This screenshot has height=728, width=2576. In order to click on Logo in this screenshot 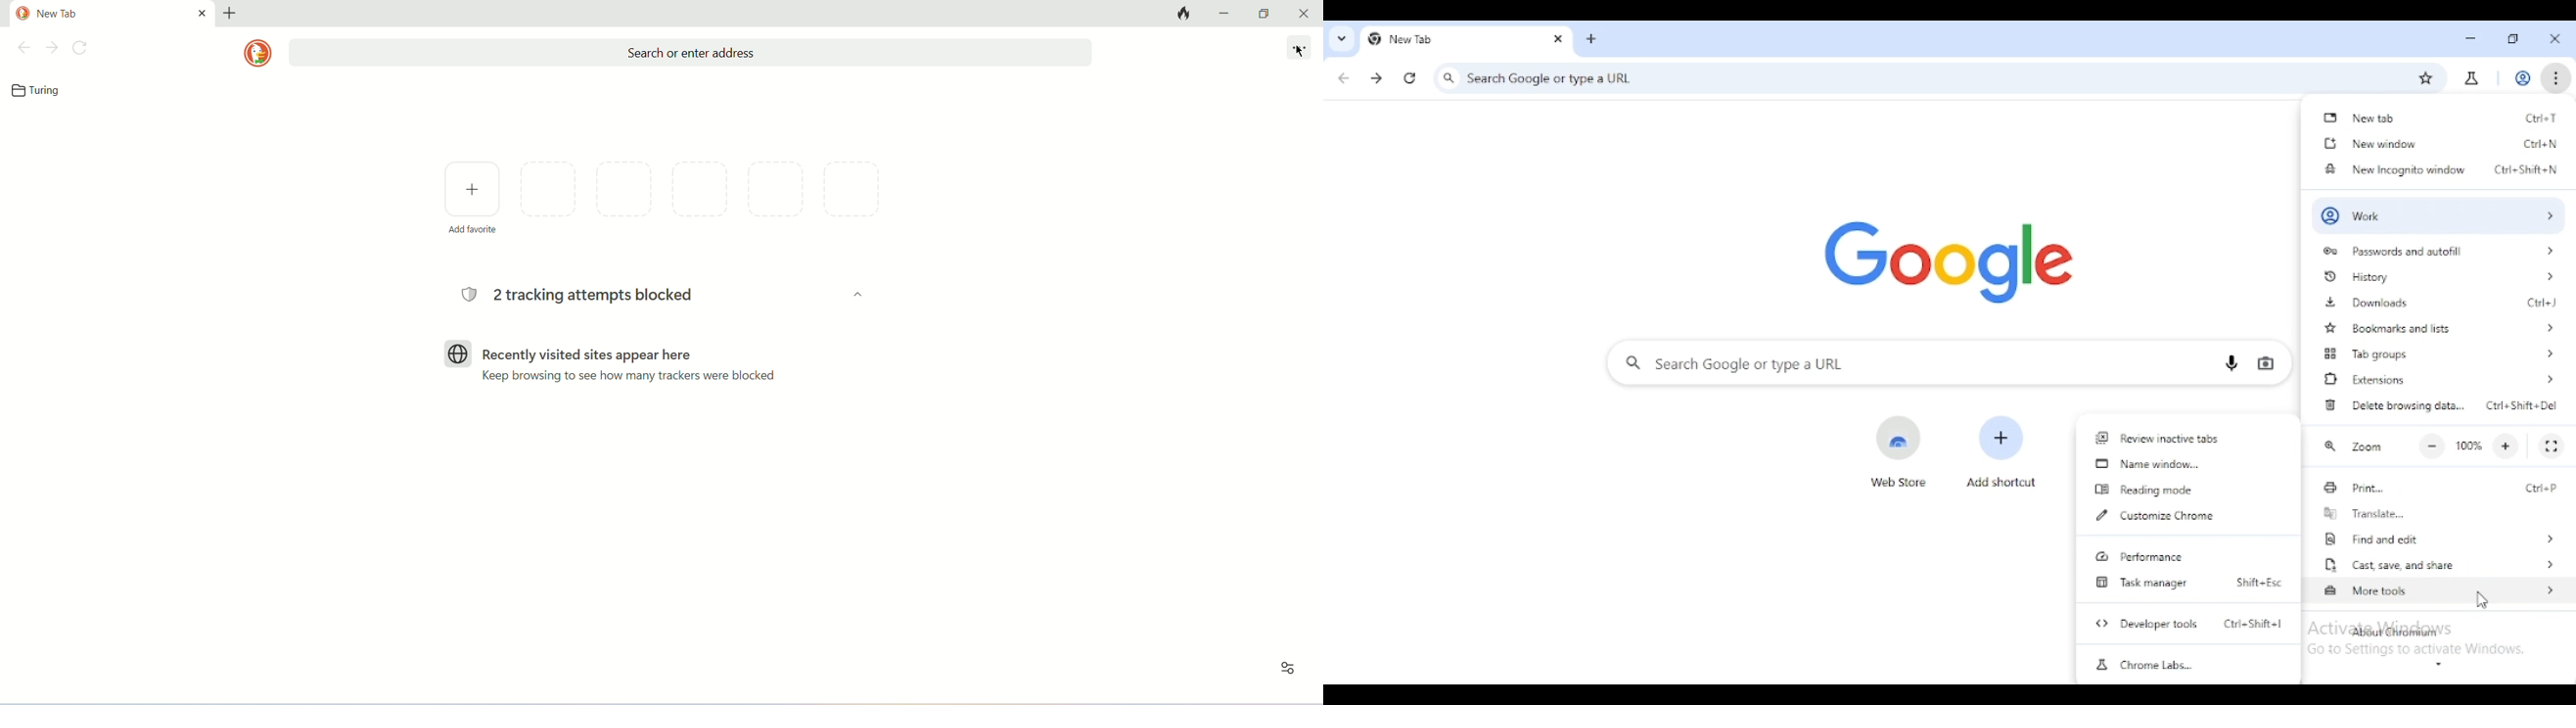, I will do `click(459, 352)`.